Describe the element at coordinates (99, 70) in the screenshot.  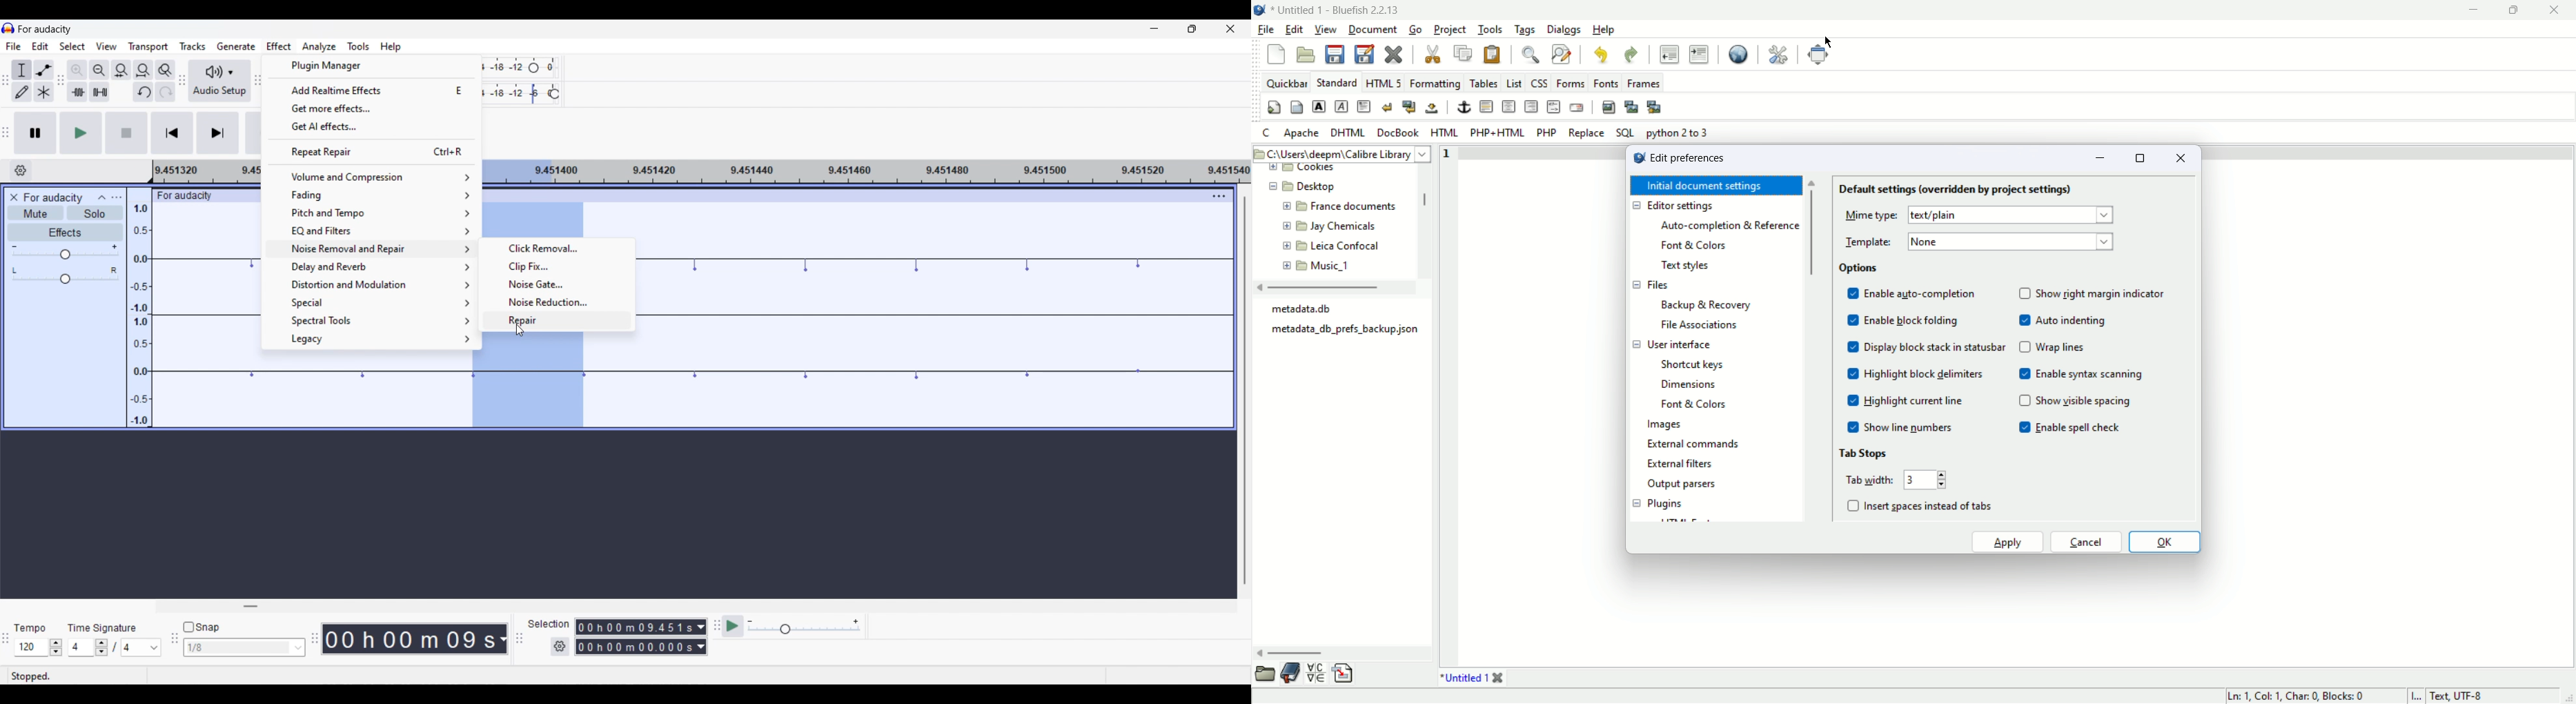
I see `Zoom out` at that location.